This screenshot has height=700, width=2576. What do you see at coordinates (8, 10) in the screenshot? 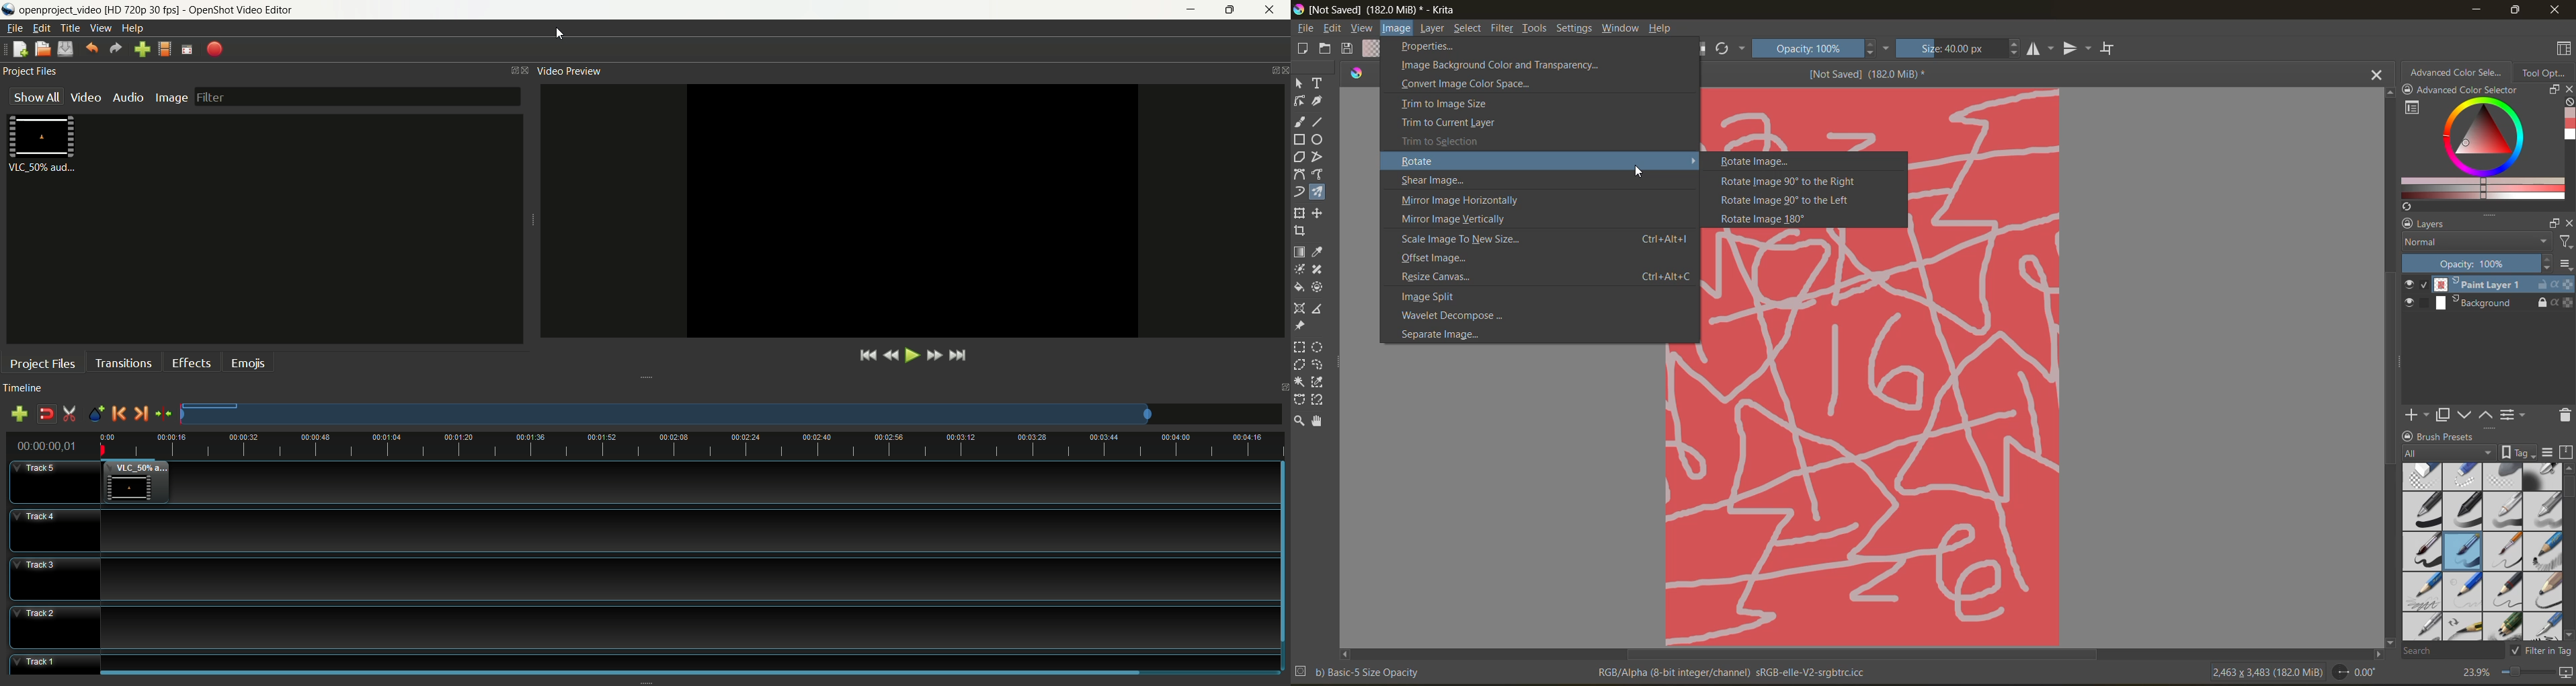
I see `logo` at bounding box center [8, 10].